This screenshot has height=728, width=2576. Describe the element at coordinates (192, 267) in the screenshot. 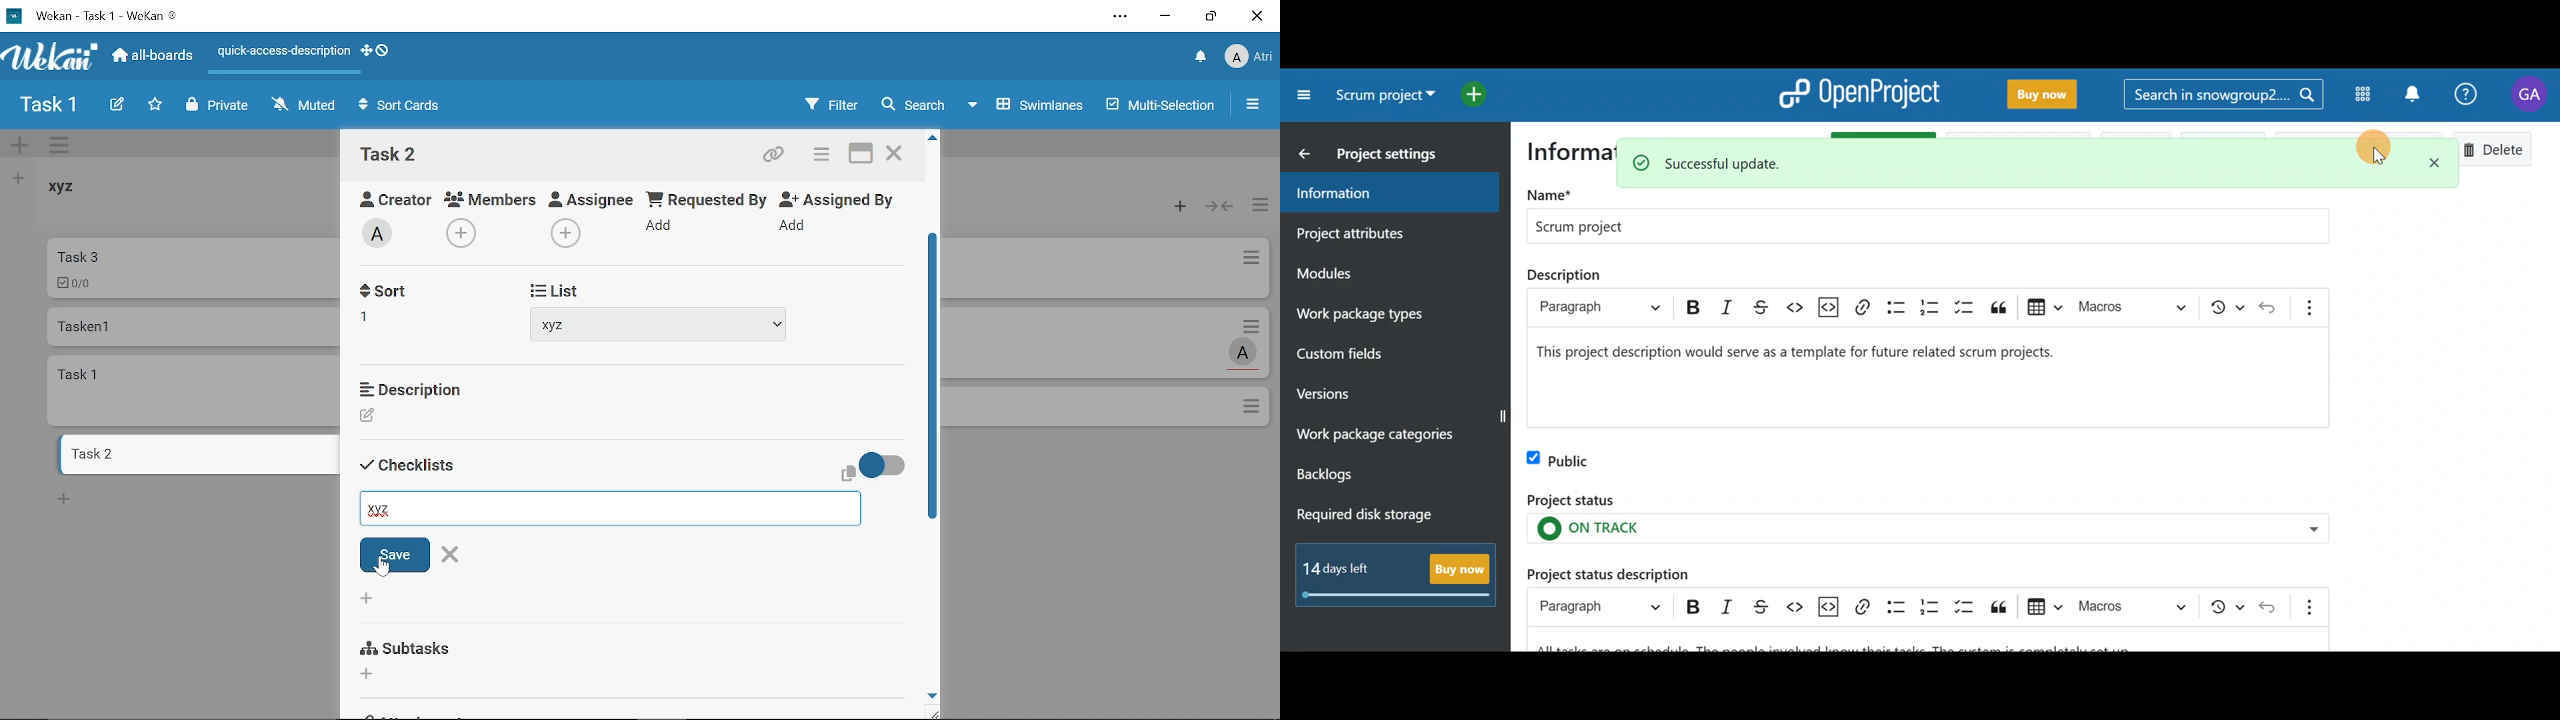

I see `Car` at that location.